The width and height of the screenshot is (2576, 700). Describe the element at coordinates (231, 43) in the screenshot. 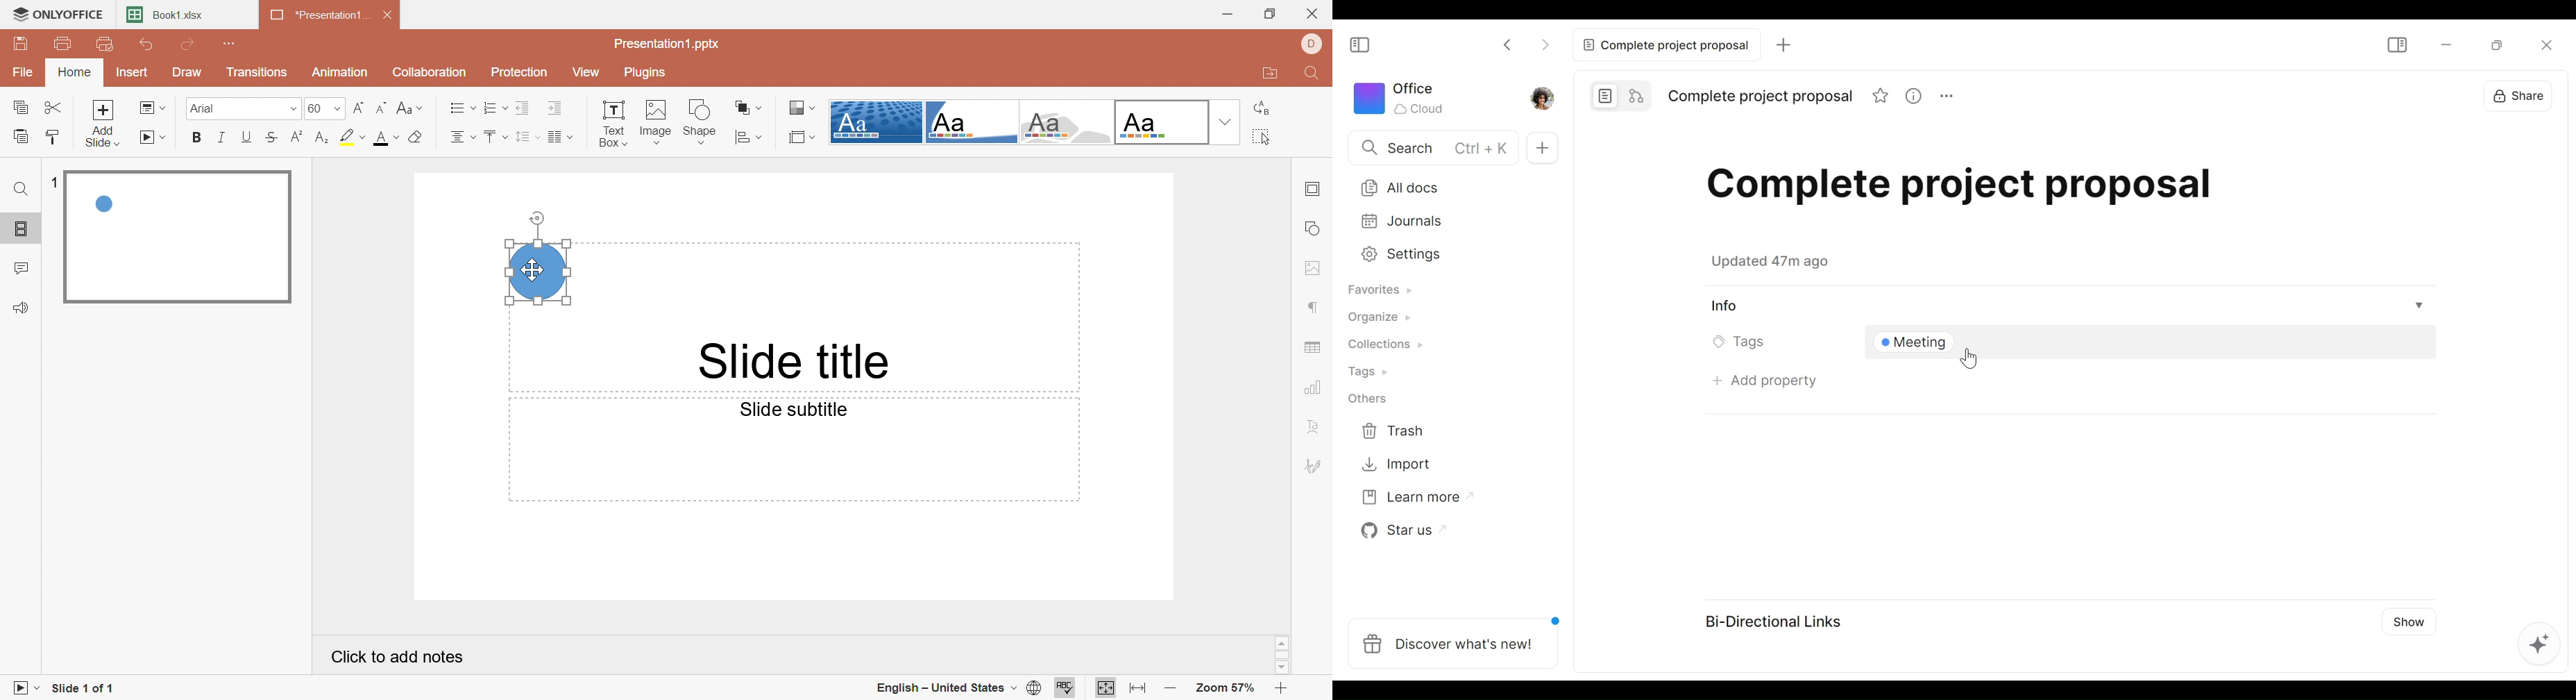

I see `Customize Quick Access Toolbar` at that location.